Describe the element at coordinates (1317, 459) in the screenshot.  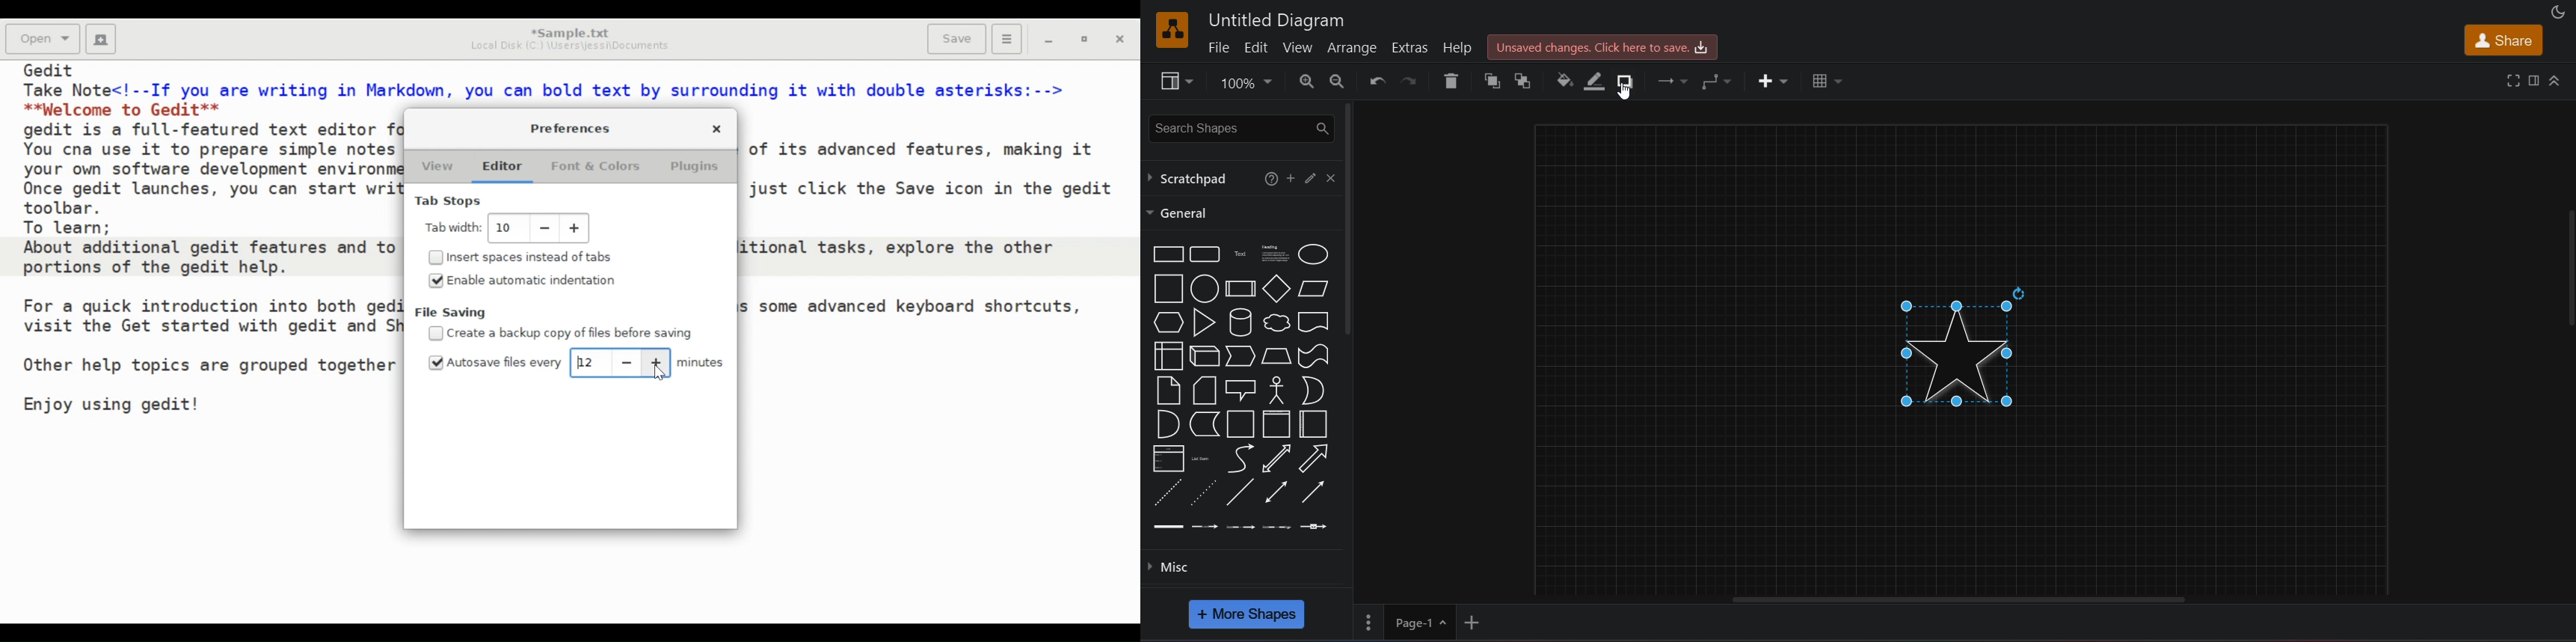
I see `arrow` at that location.